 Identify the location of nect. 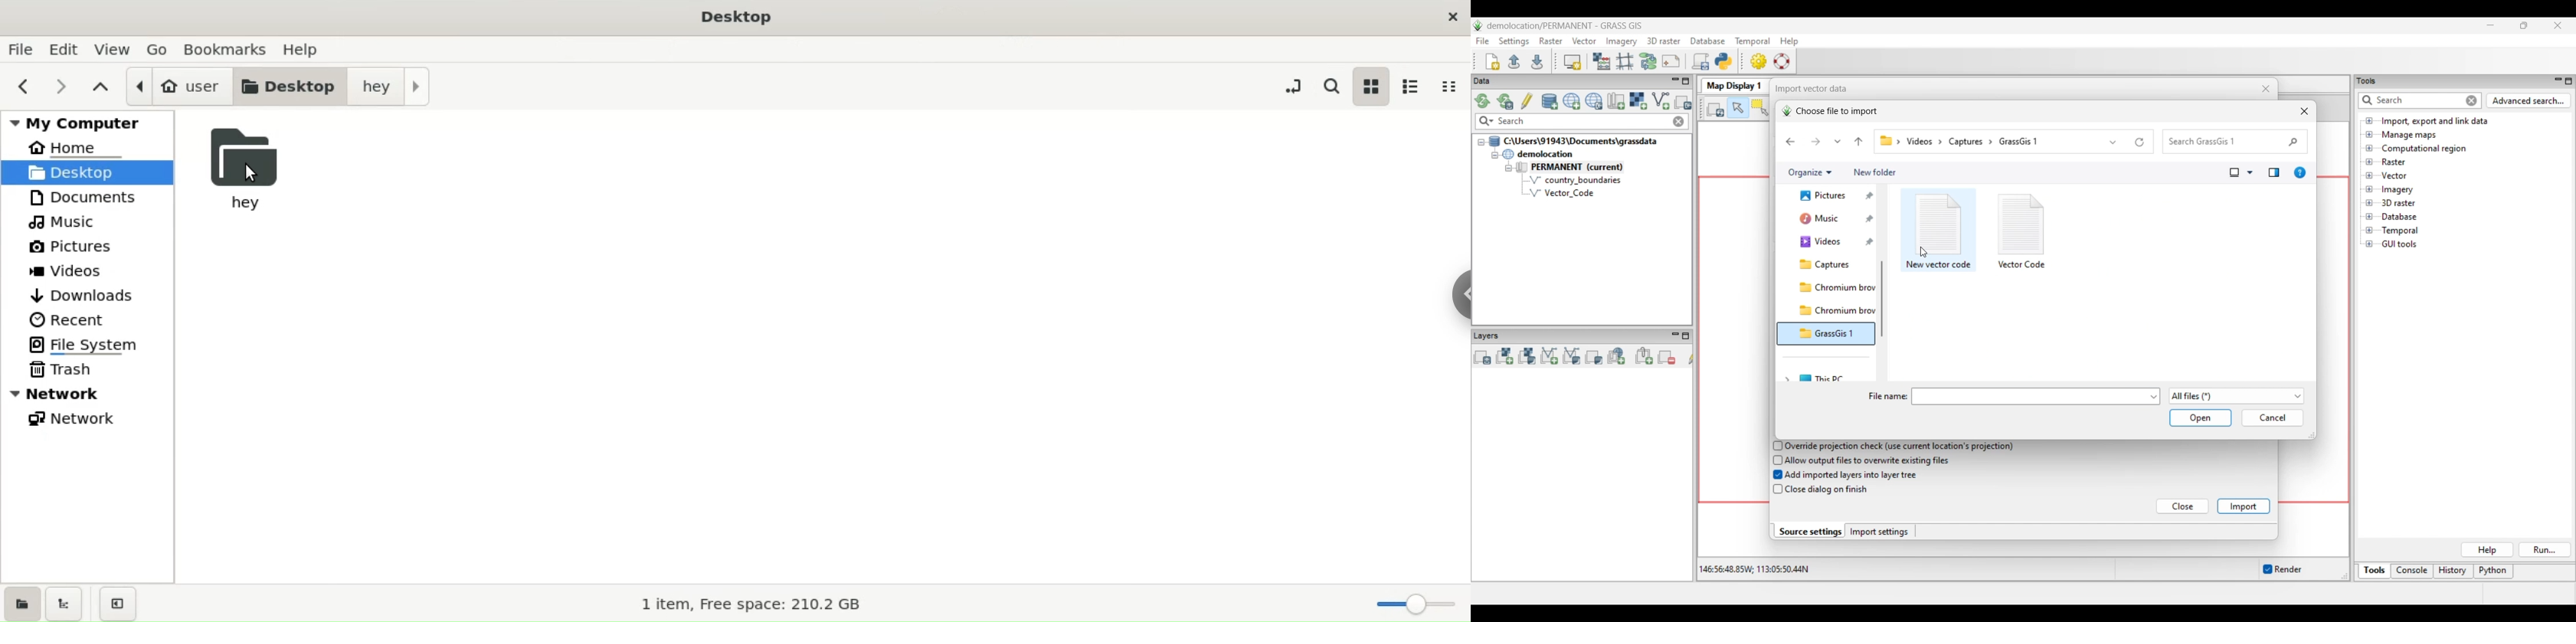
(60, 85).